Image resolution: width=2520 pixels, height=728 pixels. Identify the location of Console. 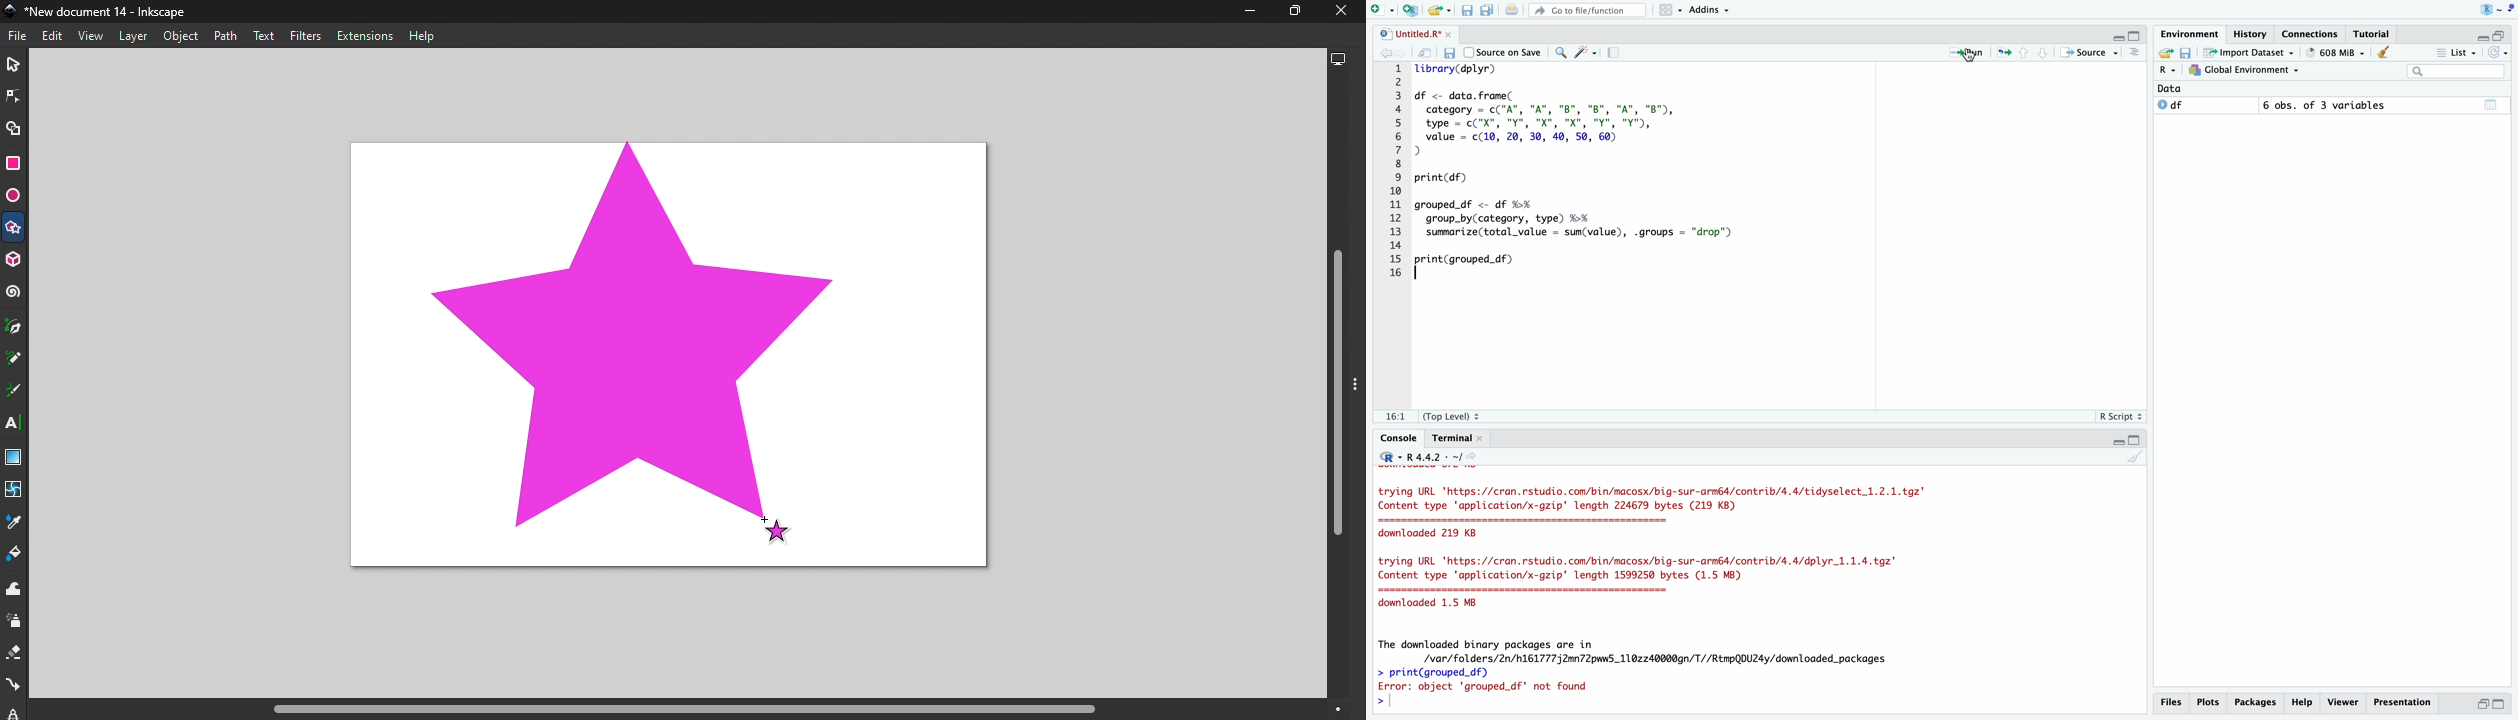
(1399, 438).